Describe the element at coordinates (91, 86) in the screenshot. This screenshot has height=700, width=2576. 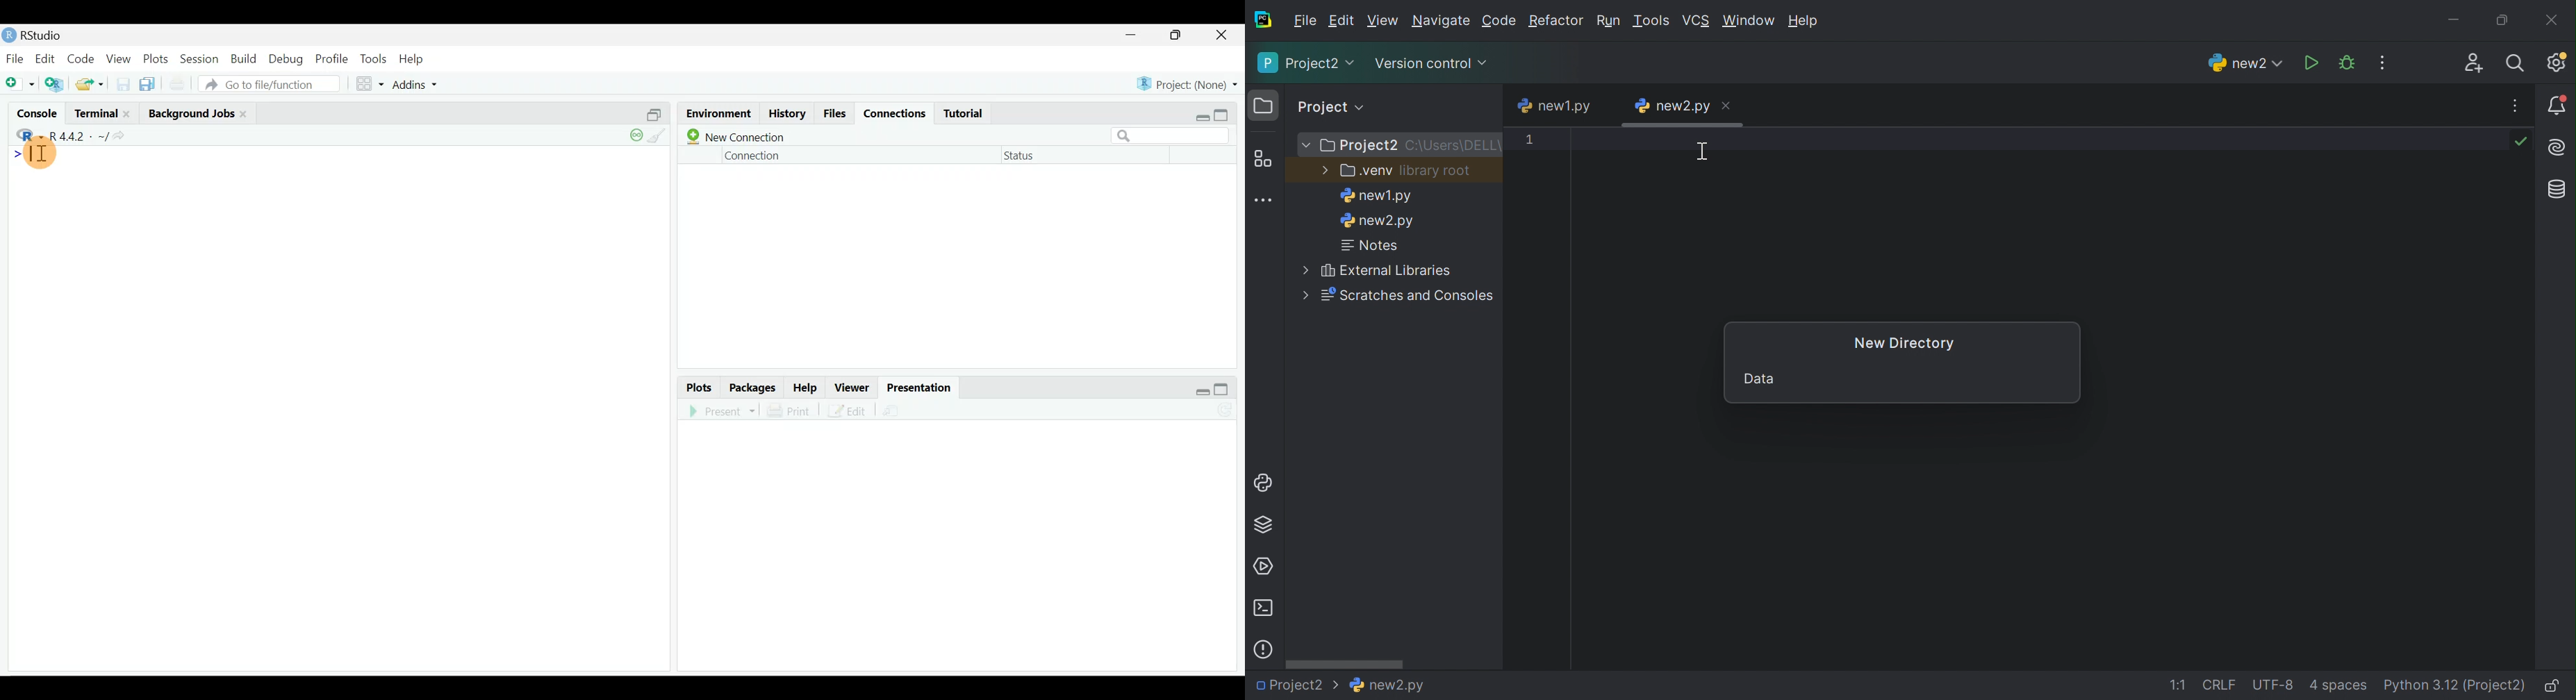
I see `Open an existing file` at that location.